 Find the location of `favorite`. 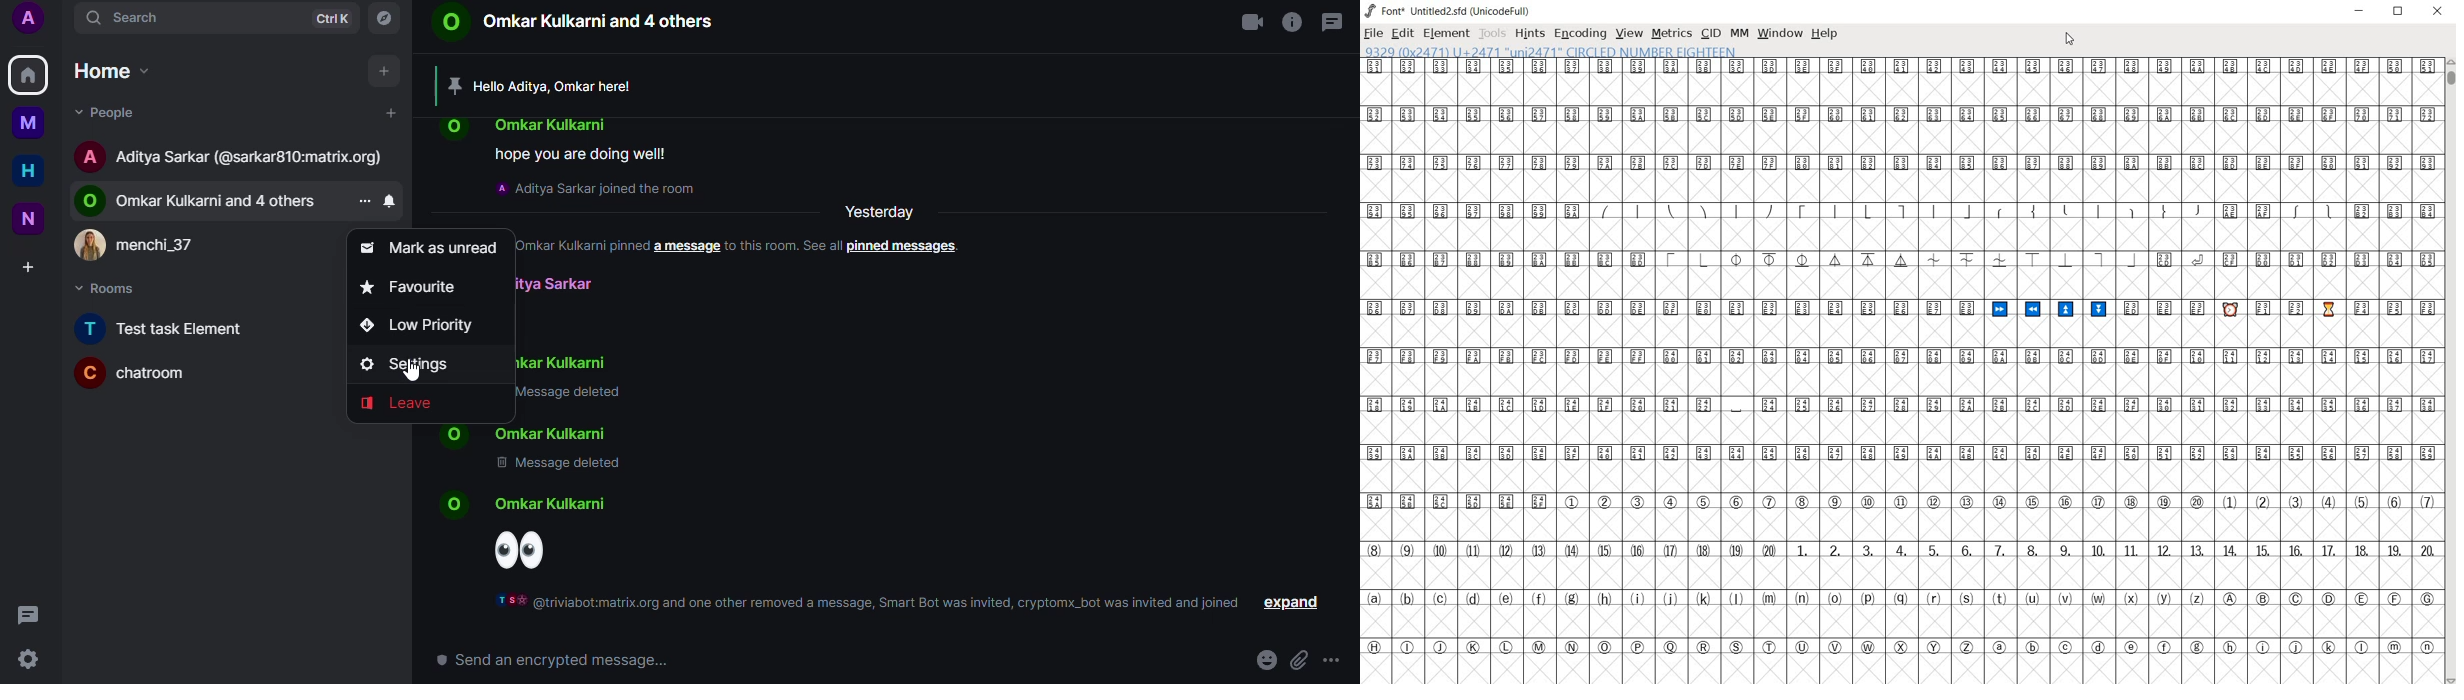

favorite is located at coordinates (407, 287).